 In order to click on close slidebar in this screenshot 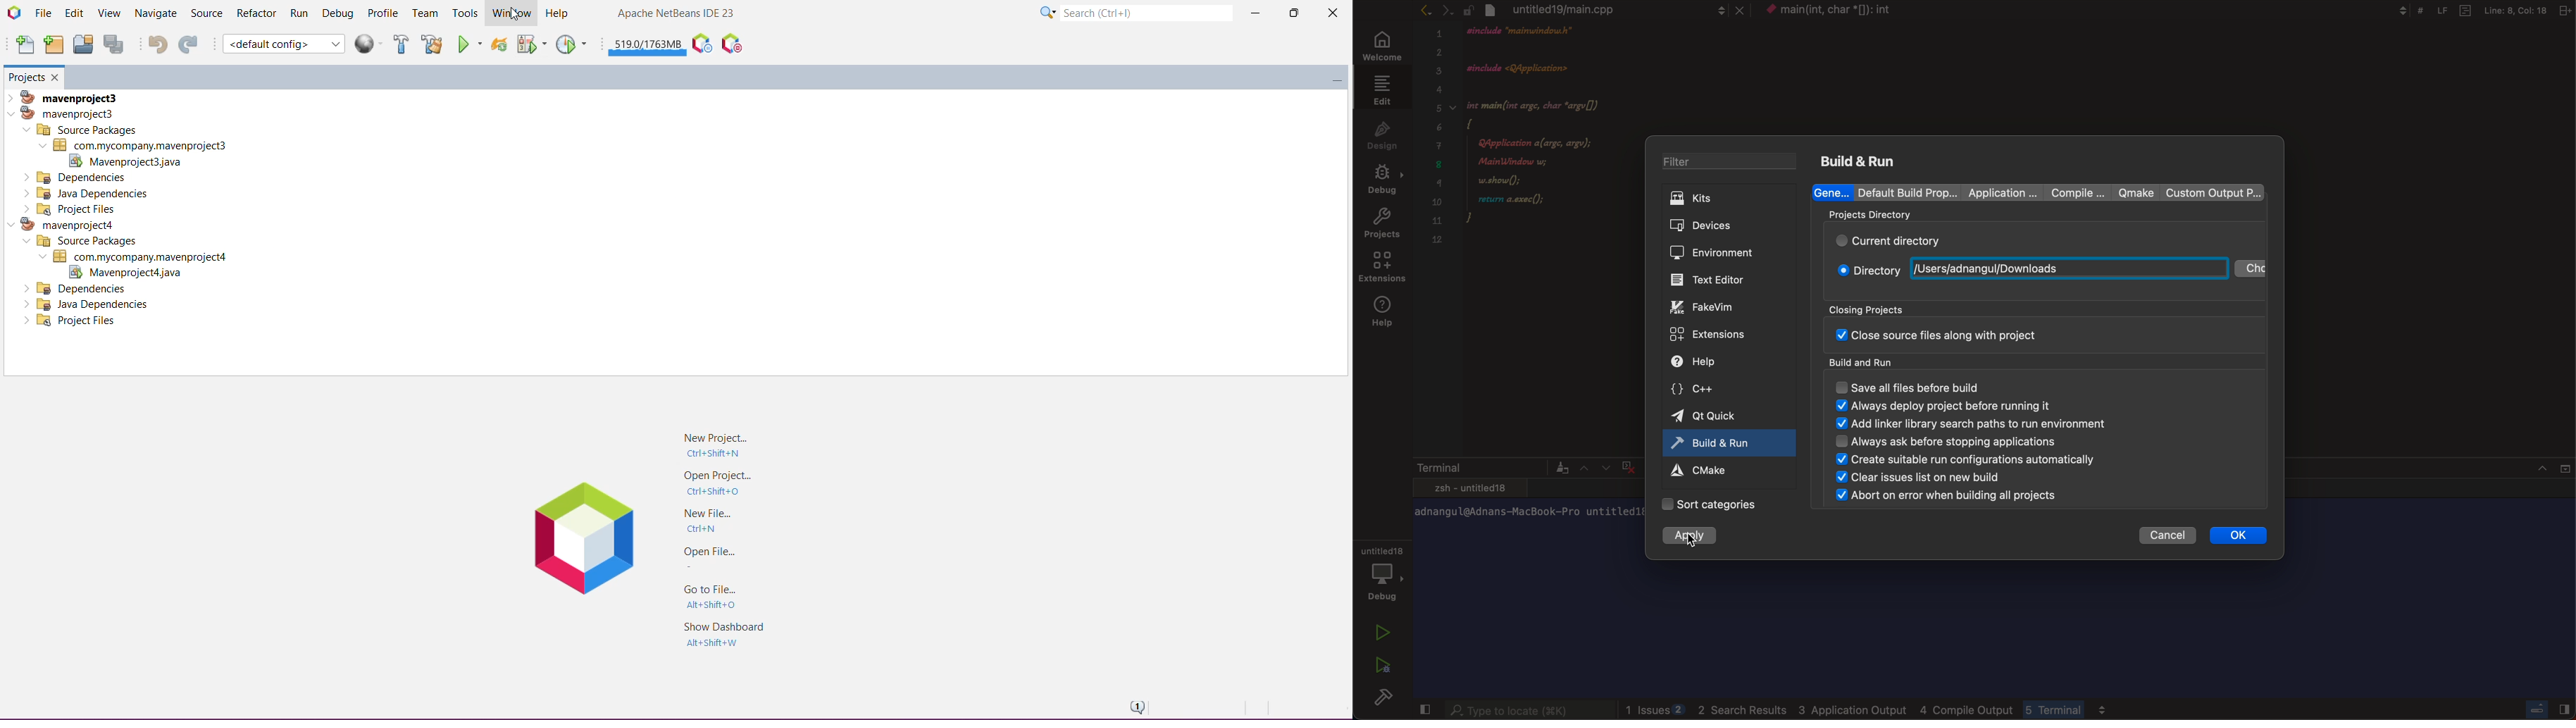, I will do `click(2545, 708)`.